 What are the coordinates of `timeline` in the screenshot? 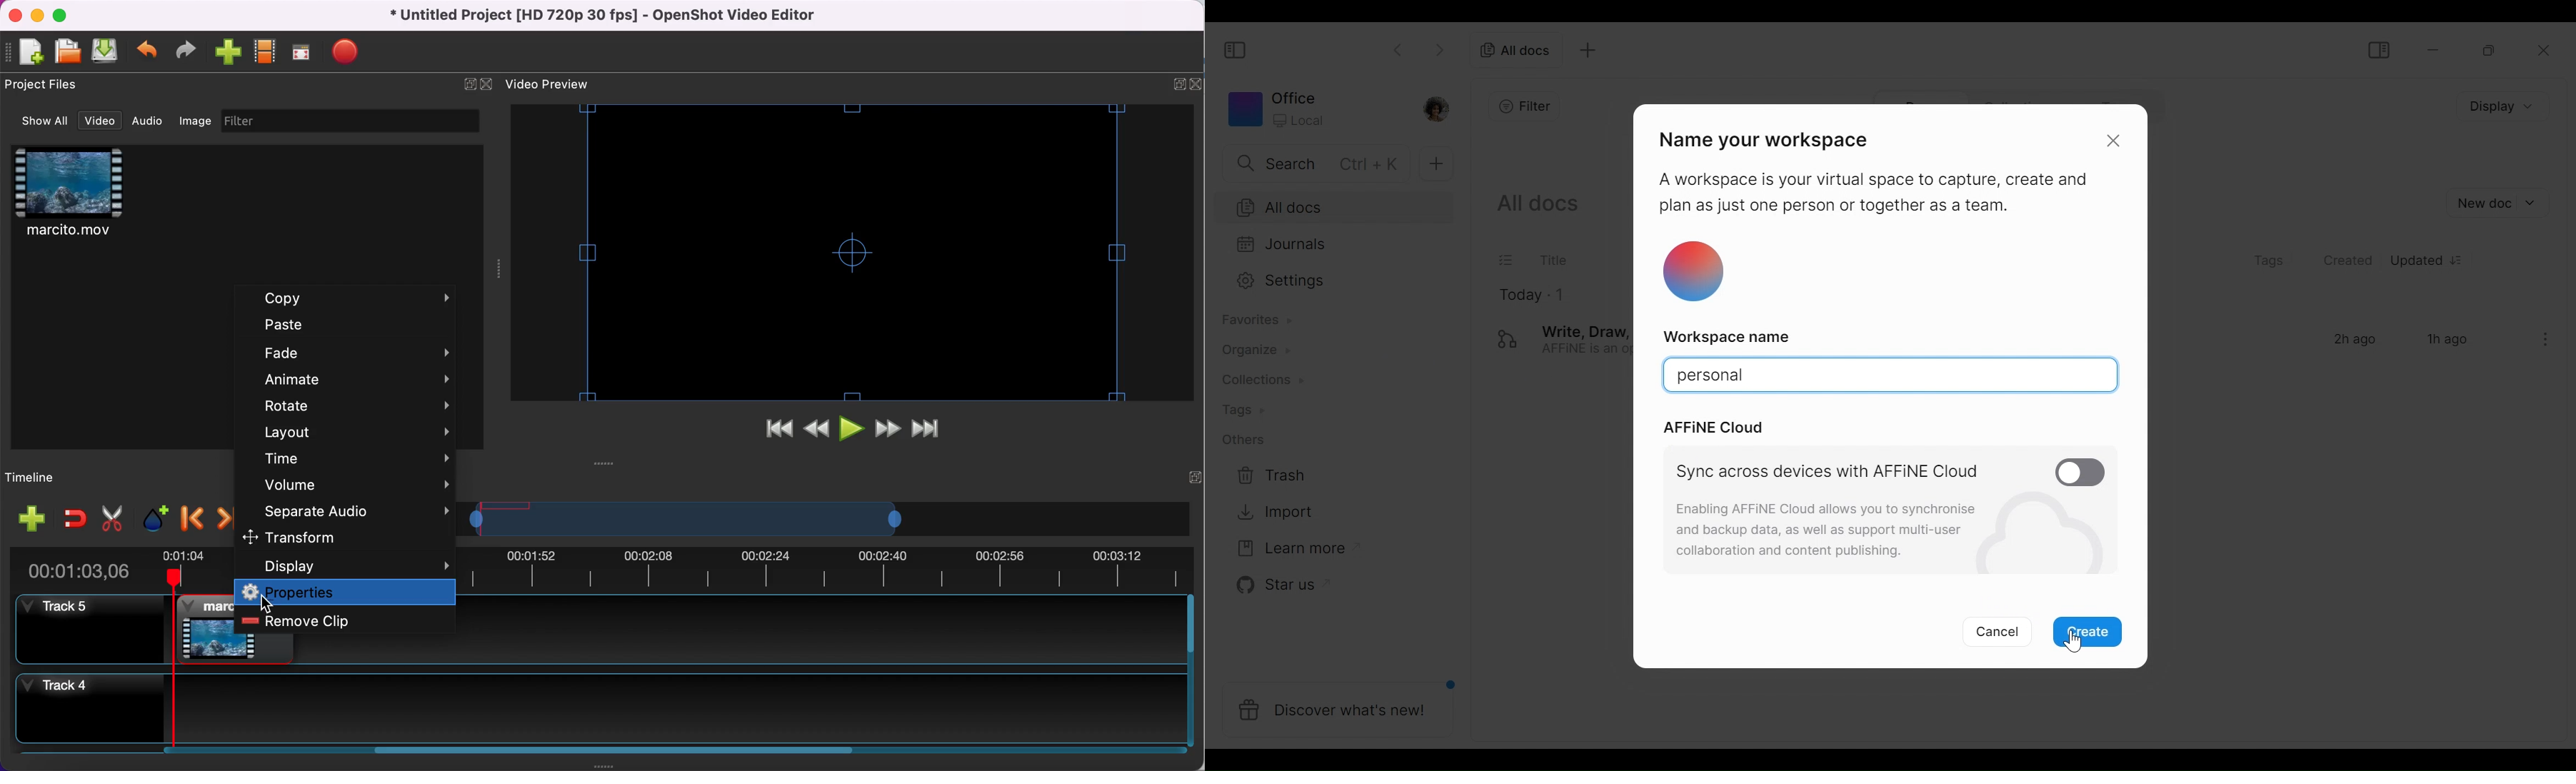 It's located at (775, 518).